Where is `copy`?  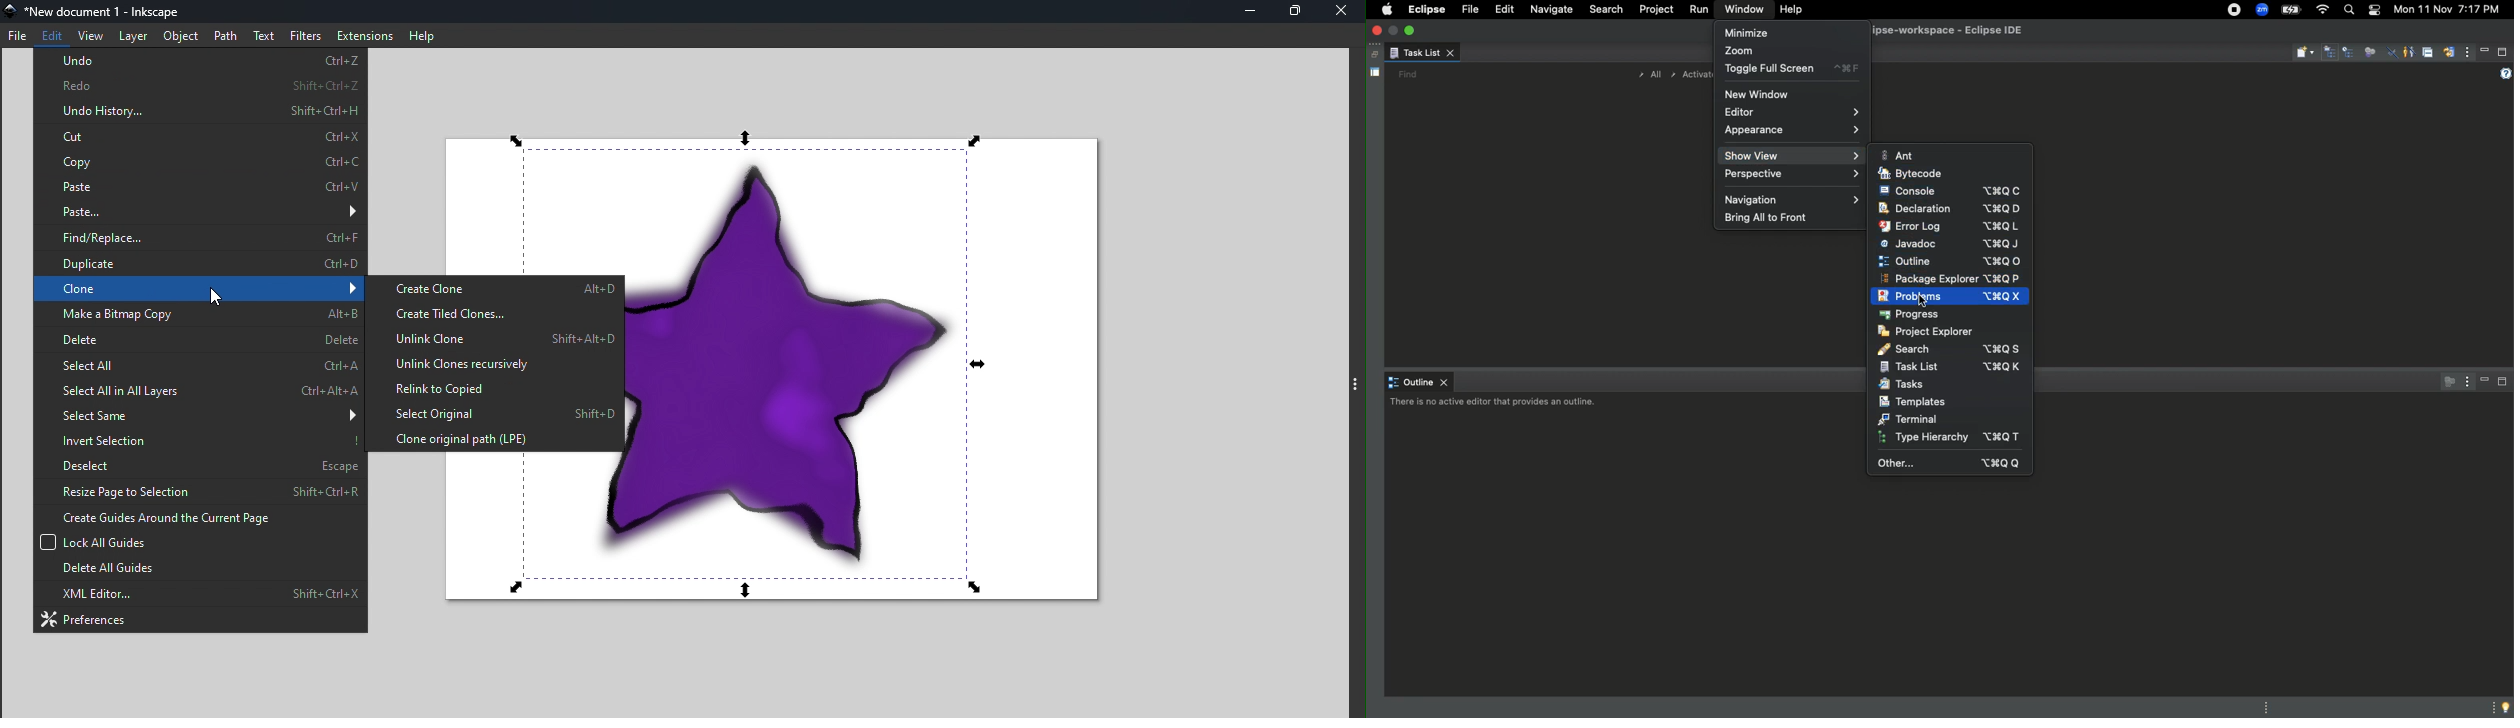 copy is located at coordinates (201, 161).